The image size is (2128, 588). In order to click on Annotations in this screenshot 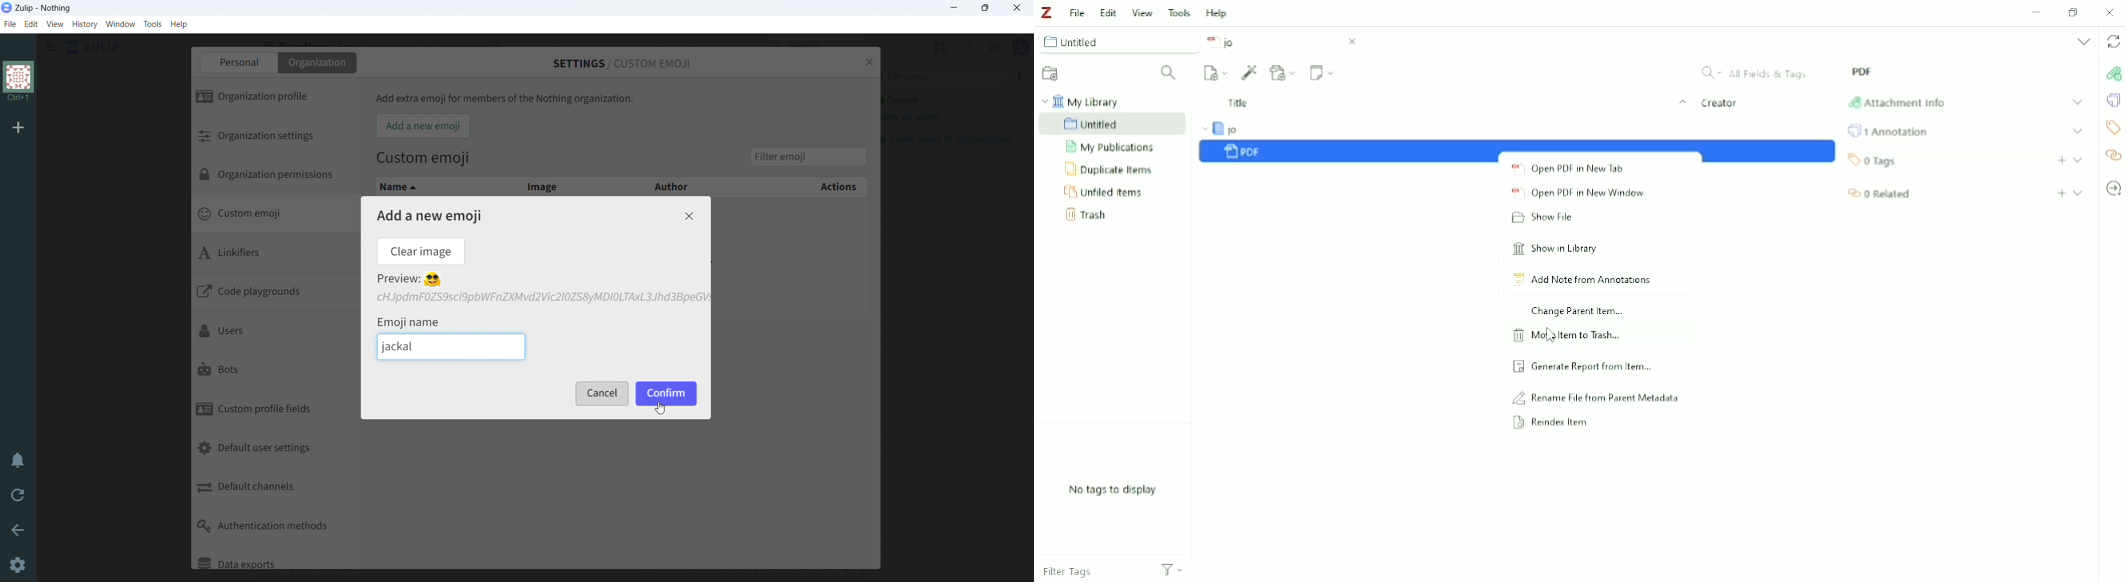, I will do `click(2110, 101)`.